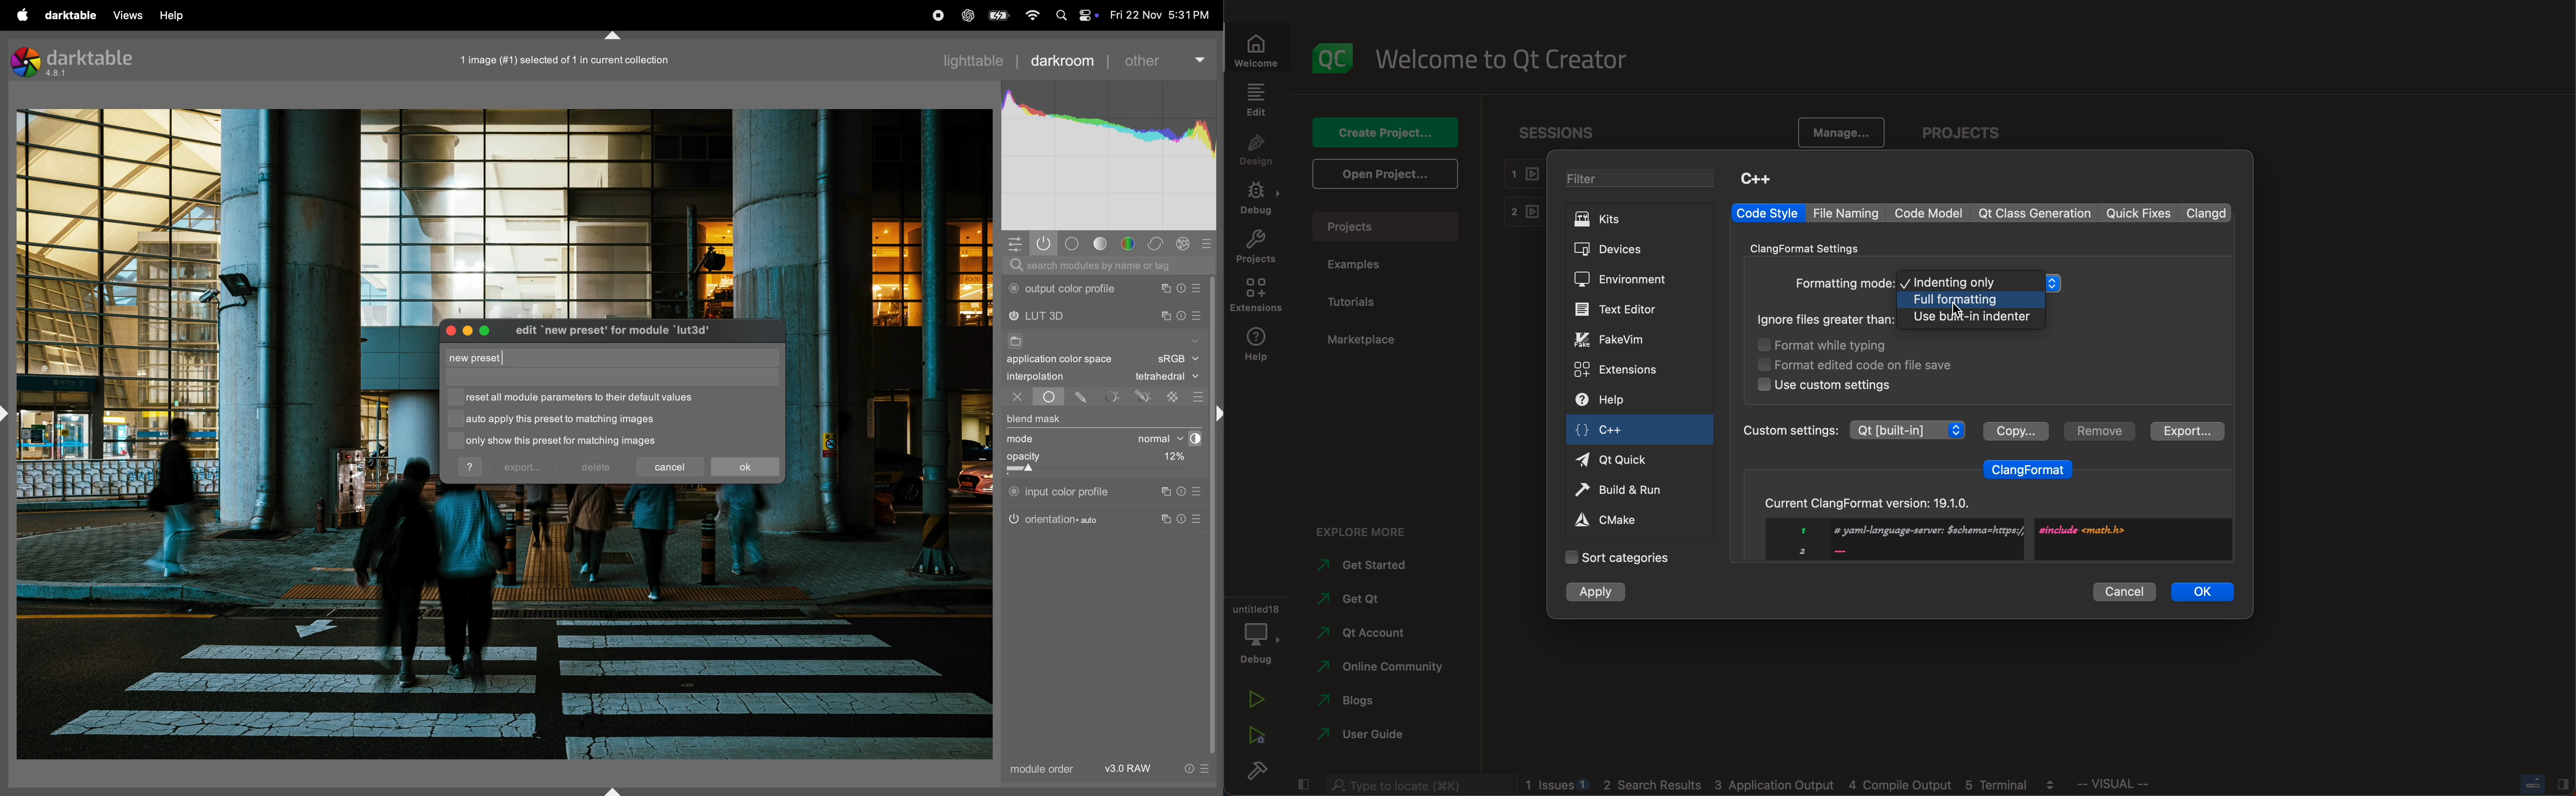  I want to click on apple menu, so click(16, 14).